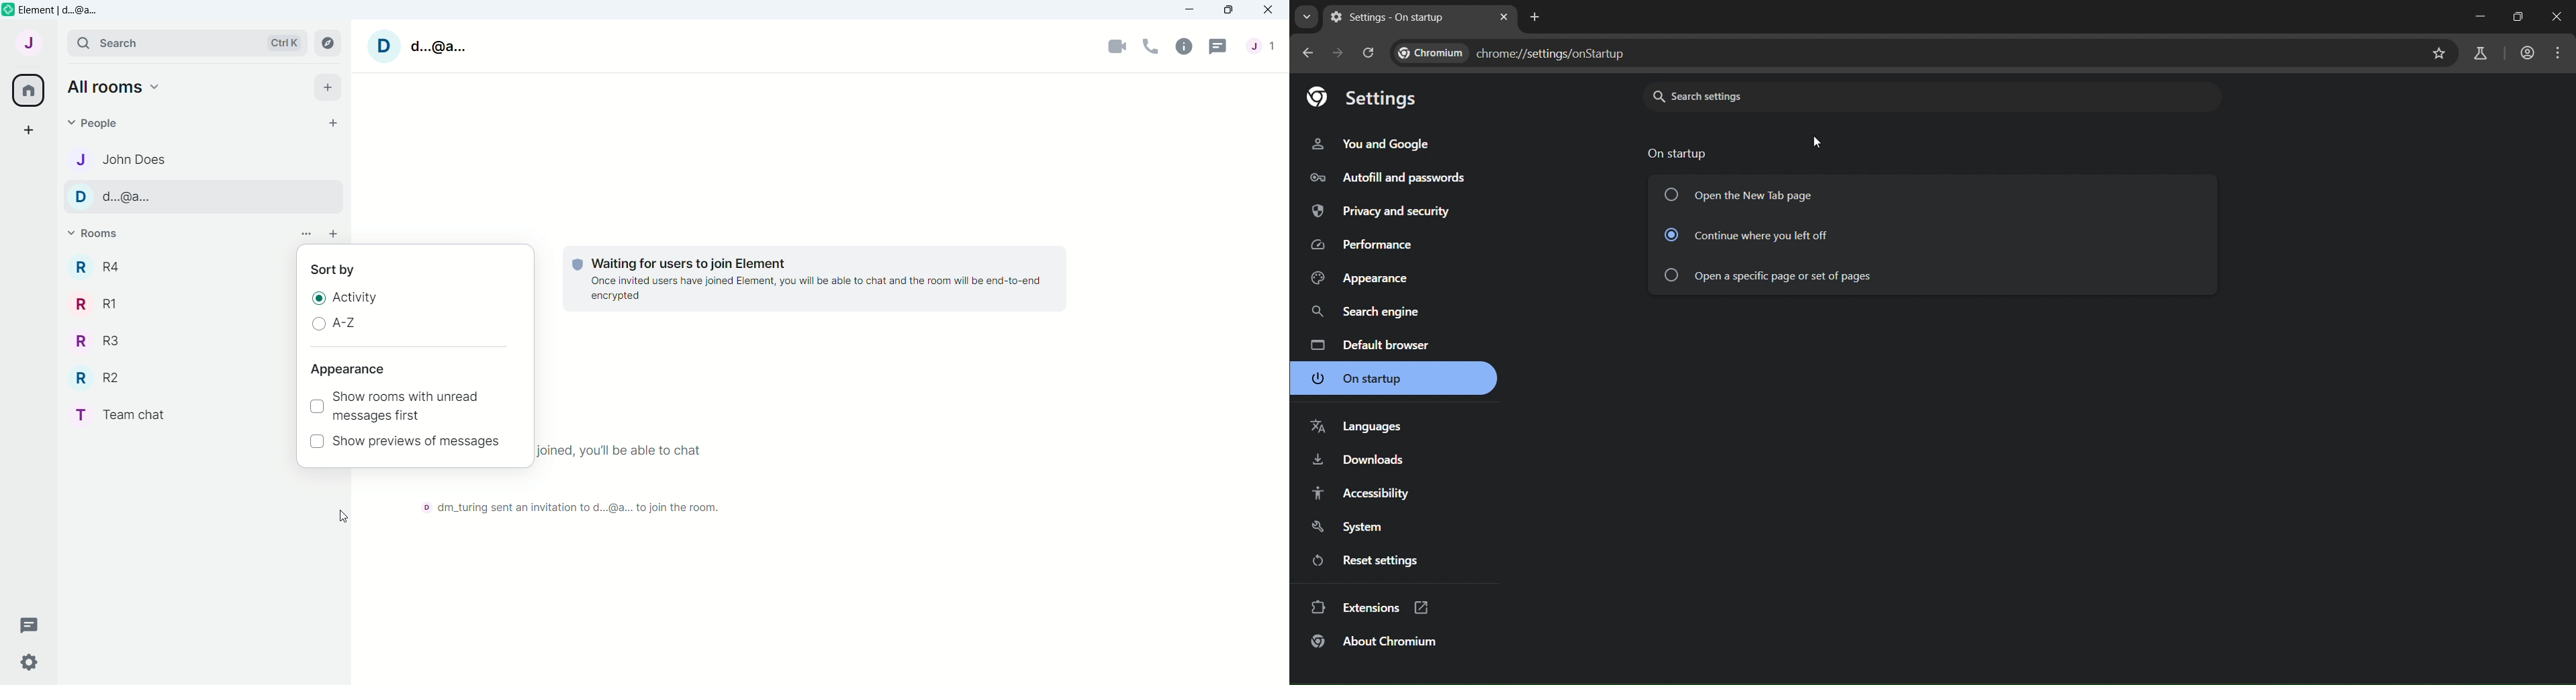  What do you see at coordinates (334, 234) in the screenshot?
I see `add room` at bounding box center [334, 234].